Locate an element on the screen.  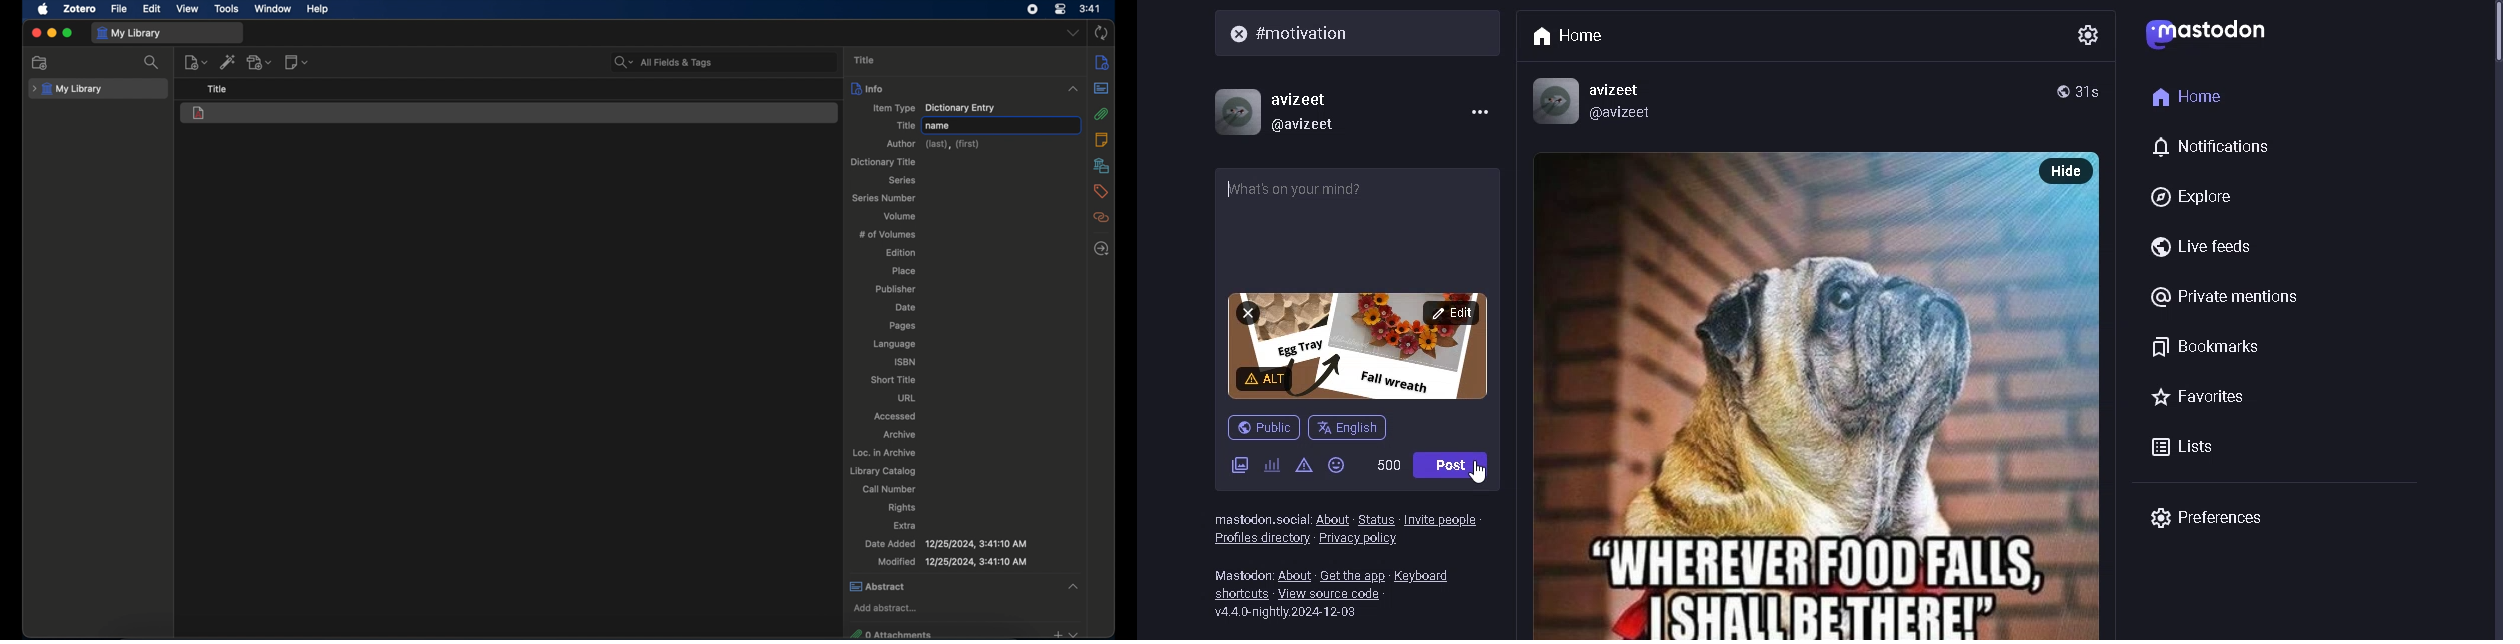
isbn is located at coordinates (907, 361).